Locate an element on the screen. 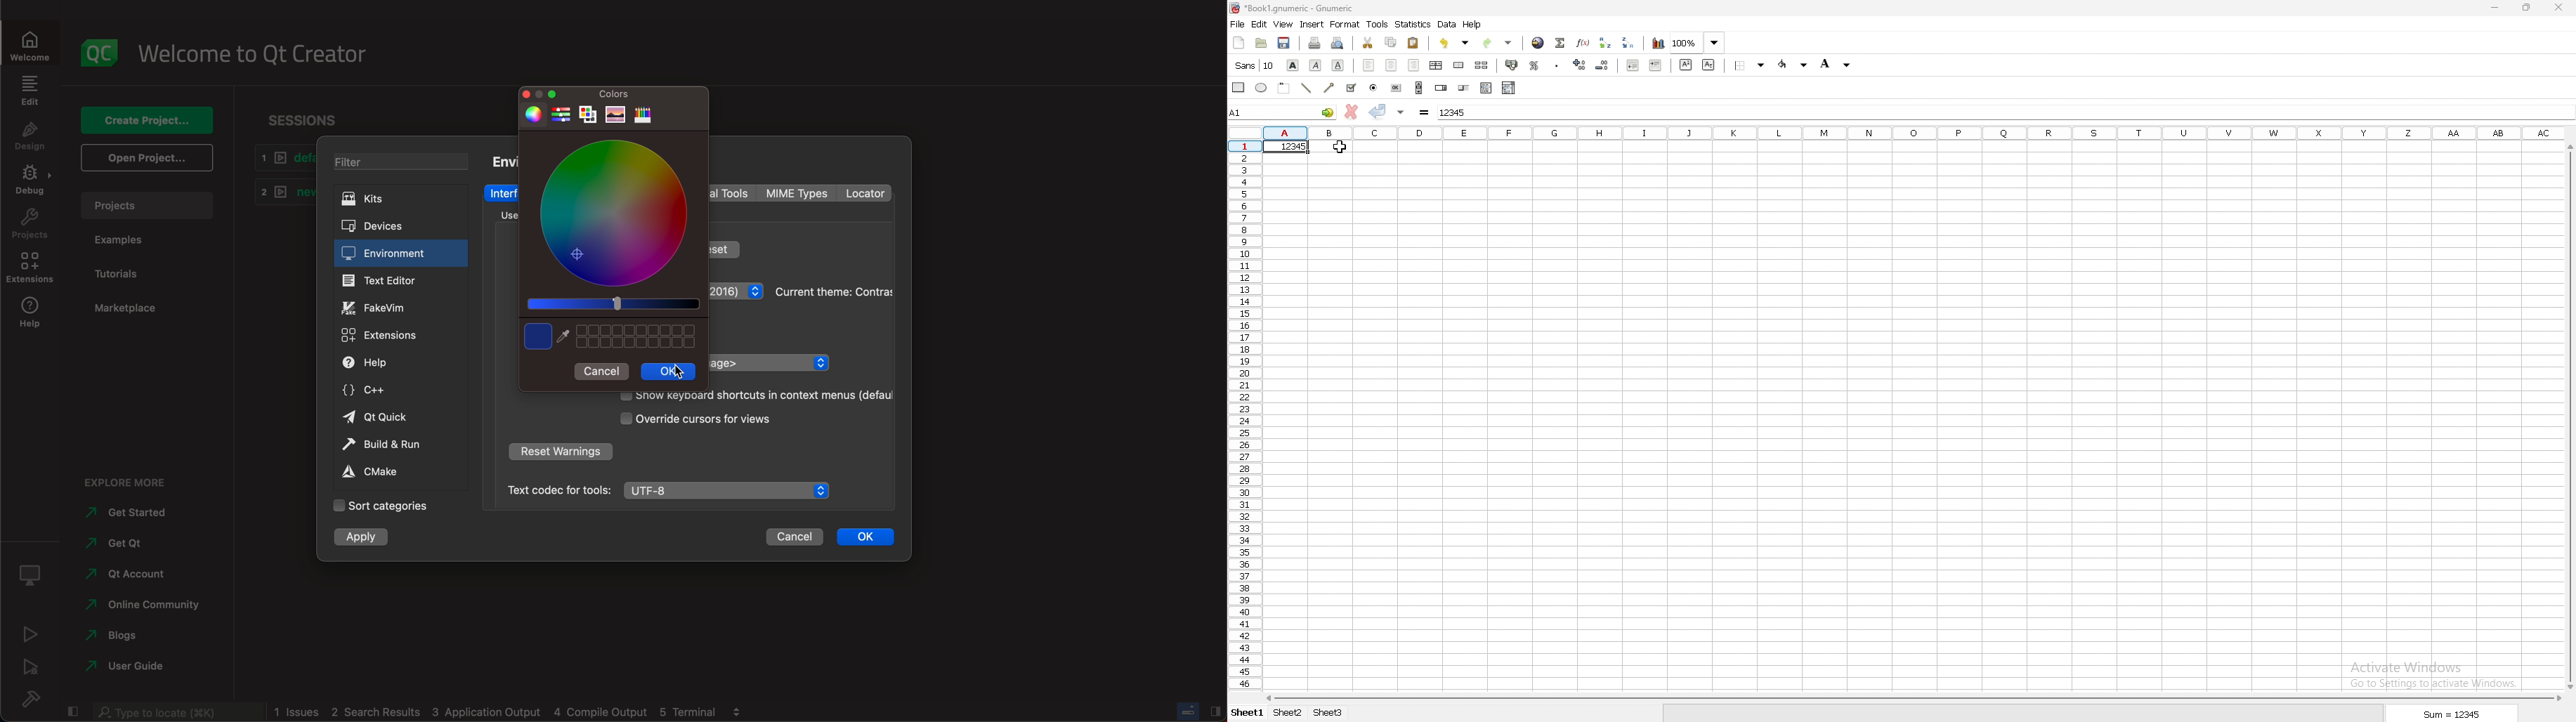  open is located at coordinates (1260, 44).